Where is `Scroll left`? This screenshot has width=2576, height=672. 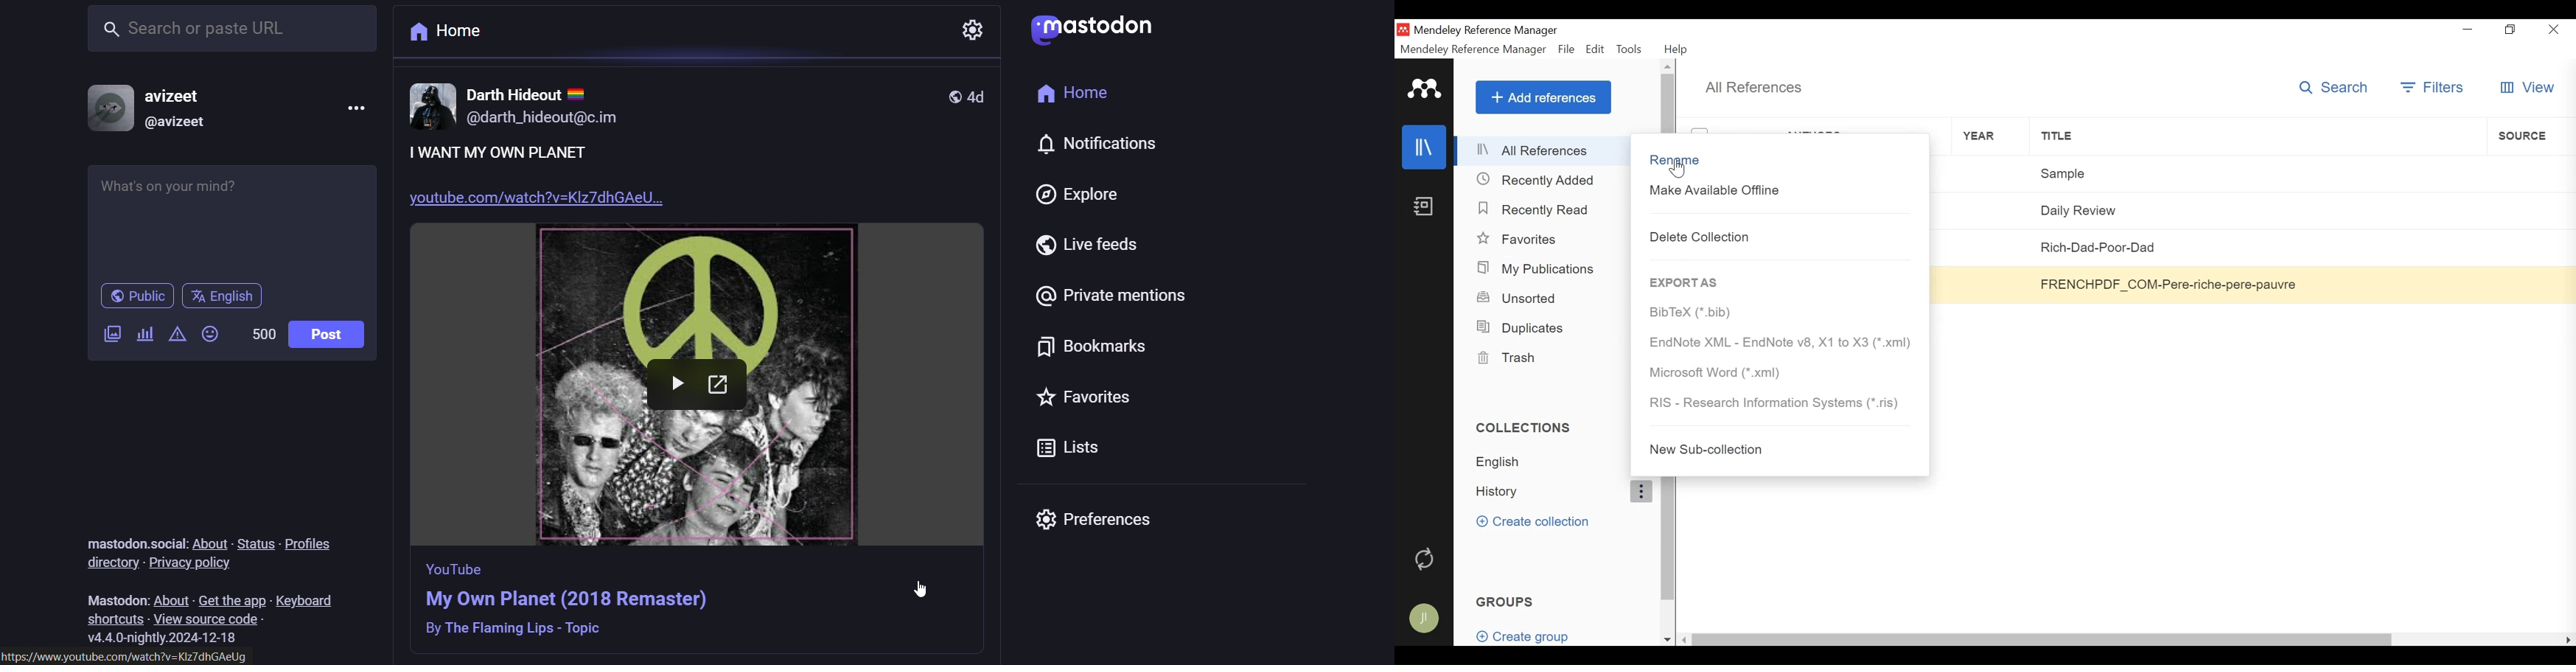 Scroll left is located at coordinates (1687, 639).